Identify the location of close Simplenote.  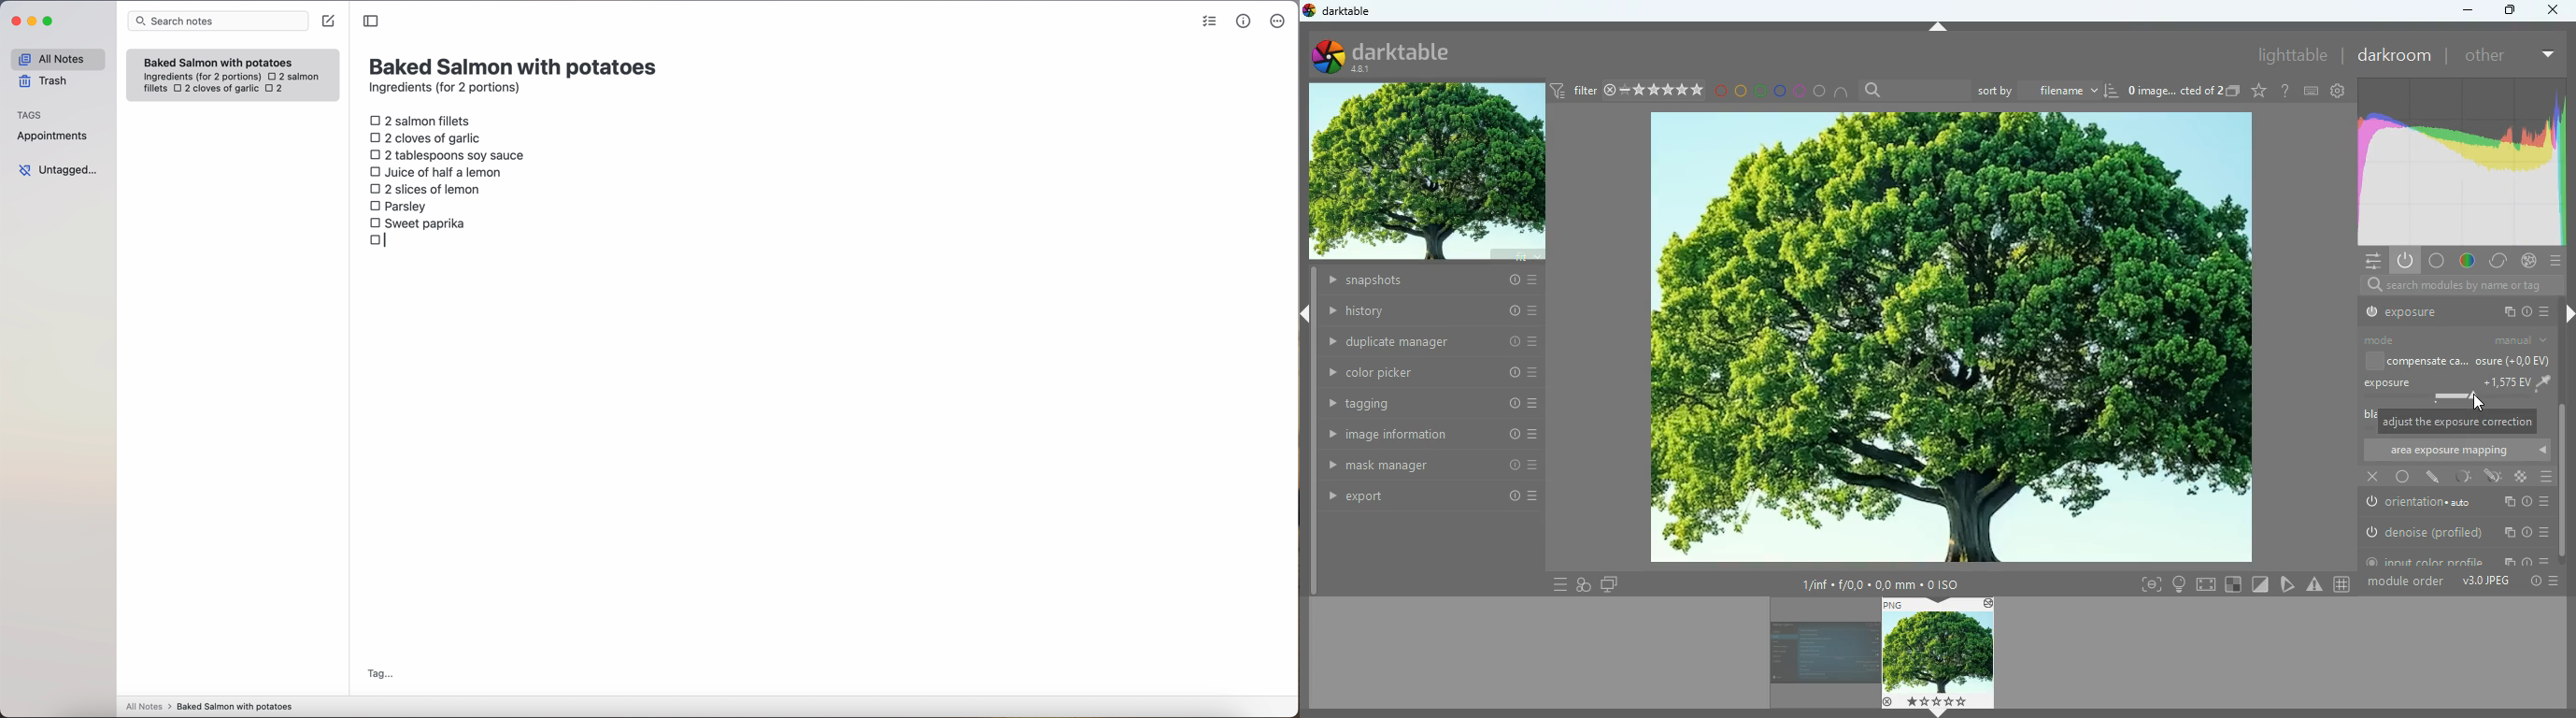
(15, 22).